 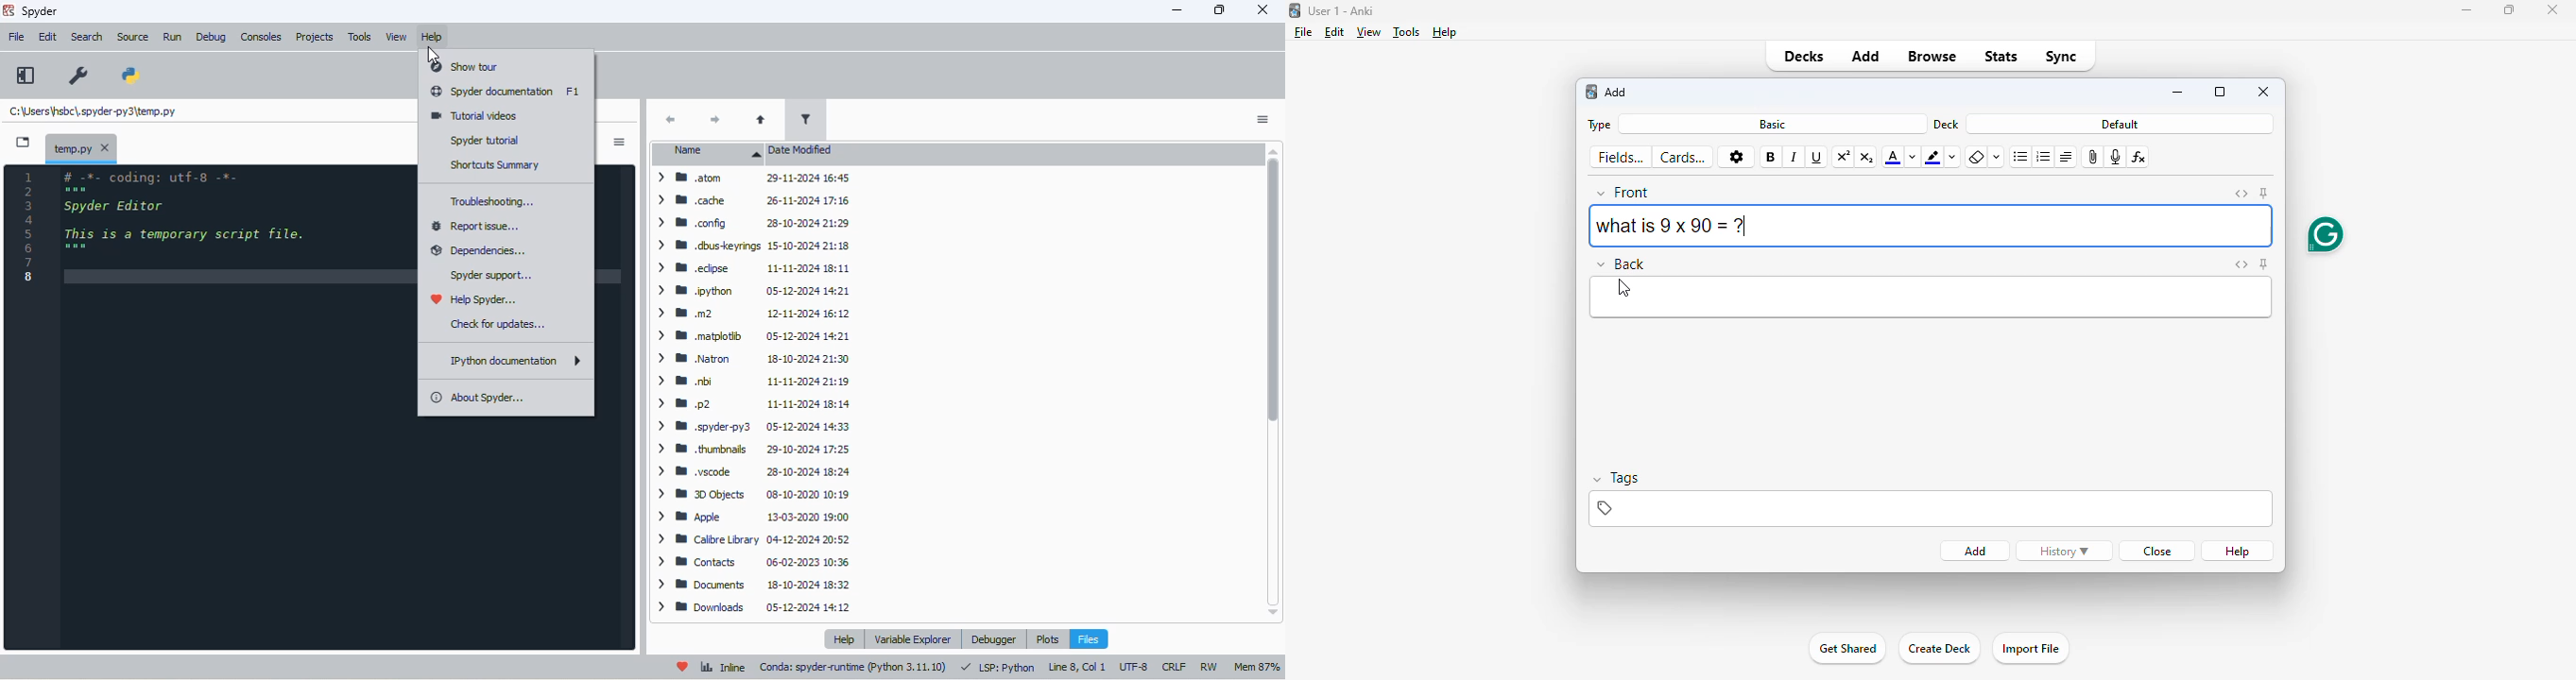 What do you see at coordinates (750, 288) in the screenshot?
I see `> B® .pvthon 05-12-2024 14:21` at bounding box center [750, 288].